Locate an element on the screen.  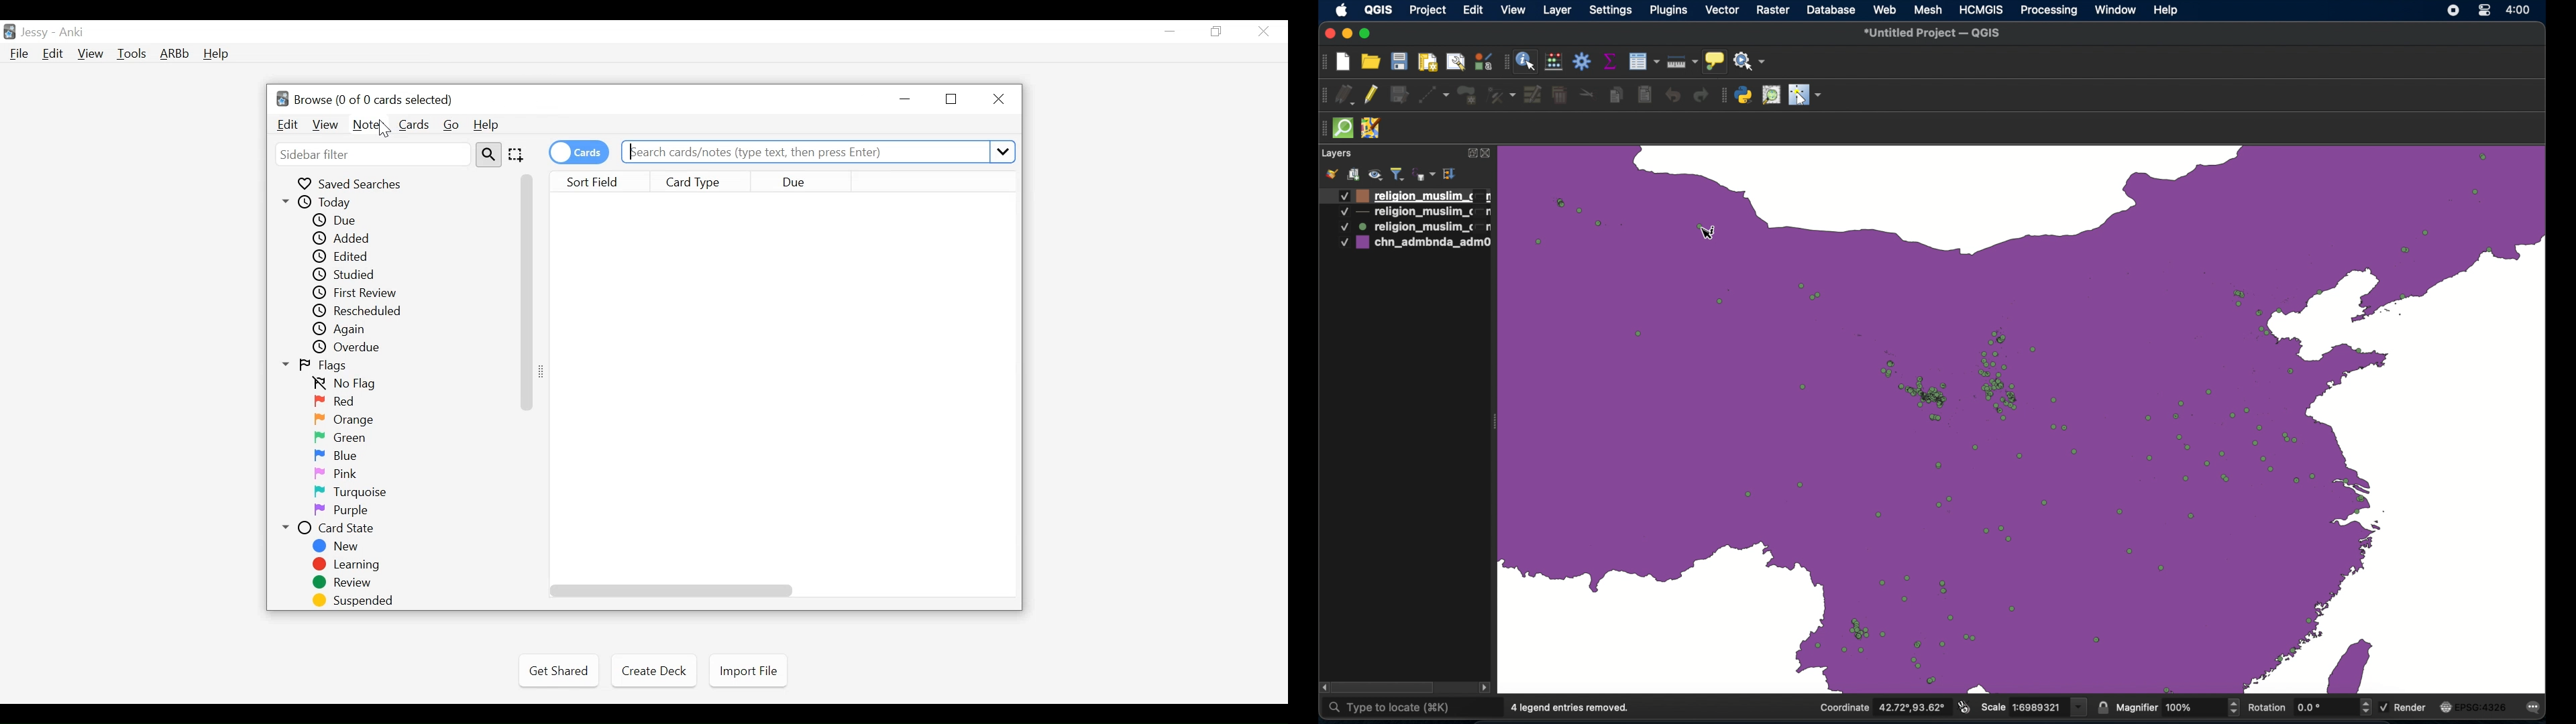
settings is located at coordinates (1611, 11).